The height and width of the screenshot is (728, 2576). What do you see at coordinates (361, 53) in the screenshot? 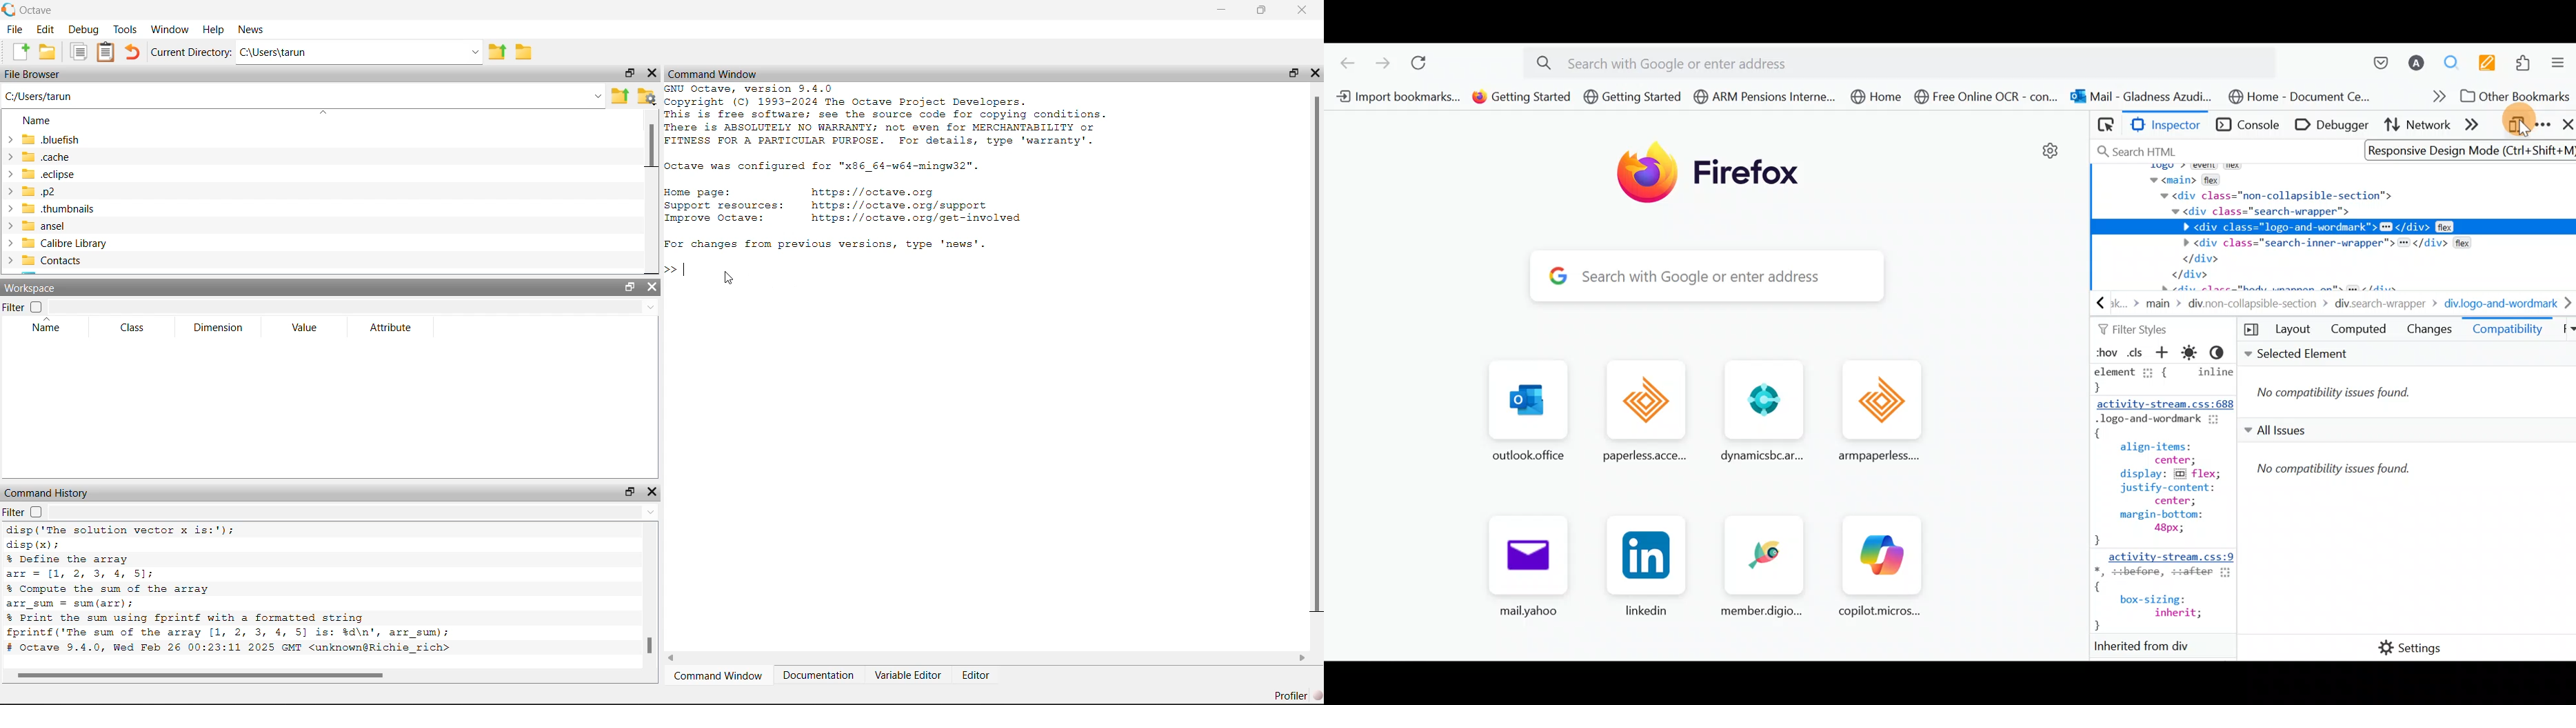
I see `C:\Users\tarun ` at bounding box center [361, 53].